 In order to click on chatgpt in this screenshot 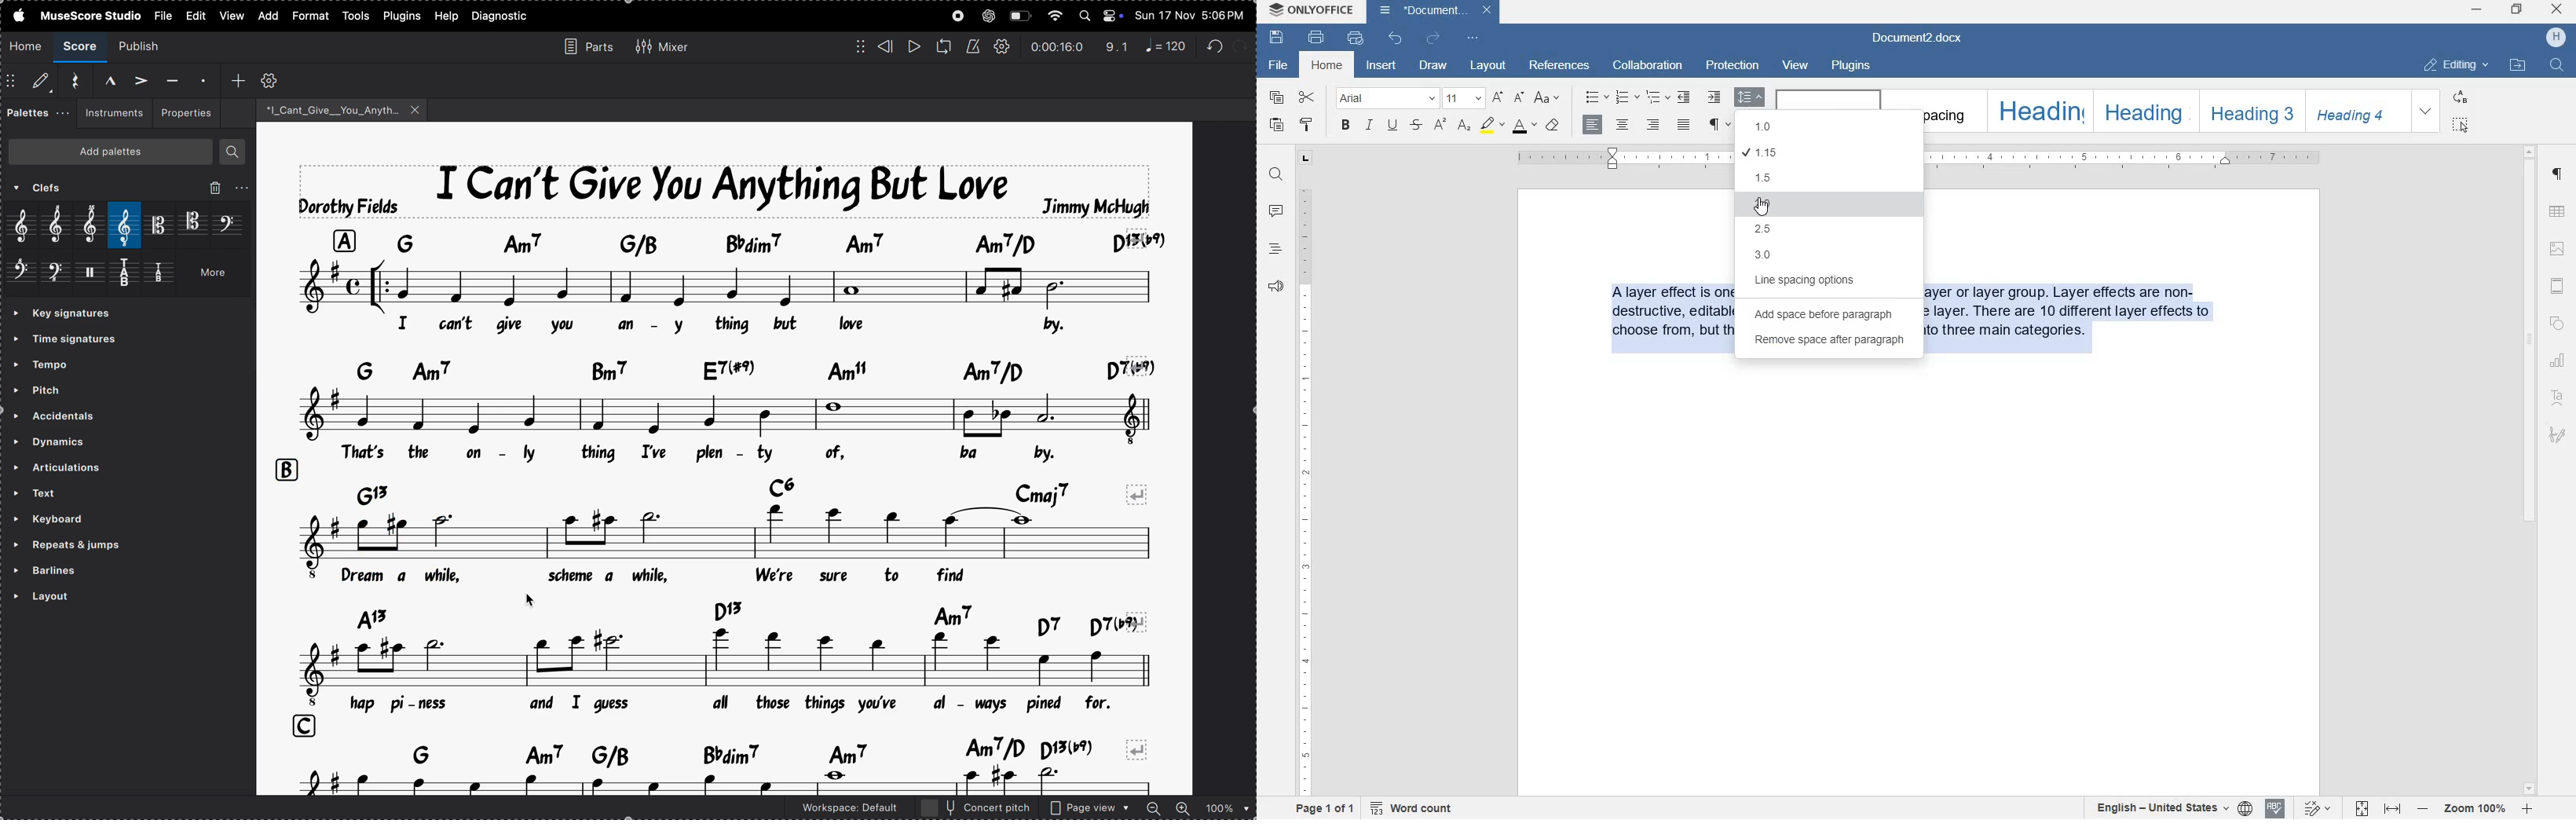, I will do `click(989, 15)`.